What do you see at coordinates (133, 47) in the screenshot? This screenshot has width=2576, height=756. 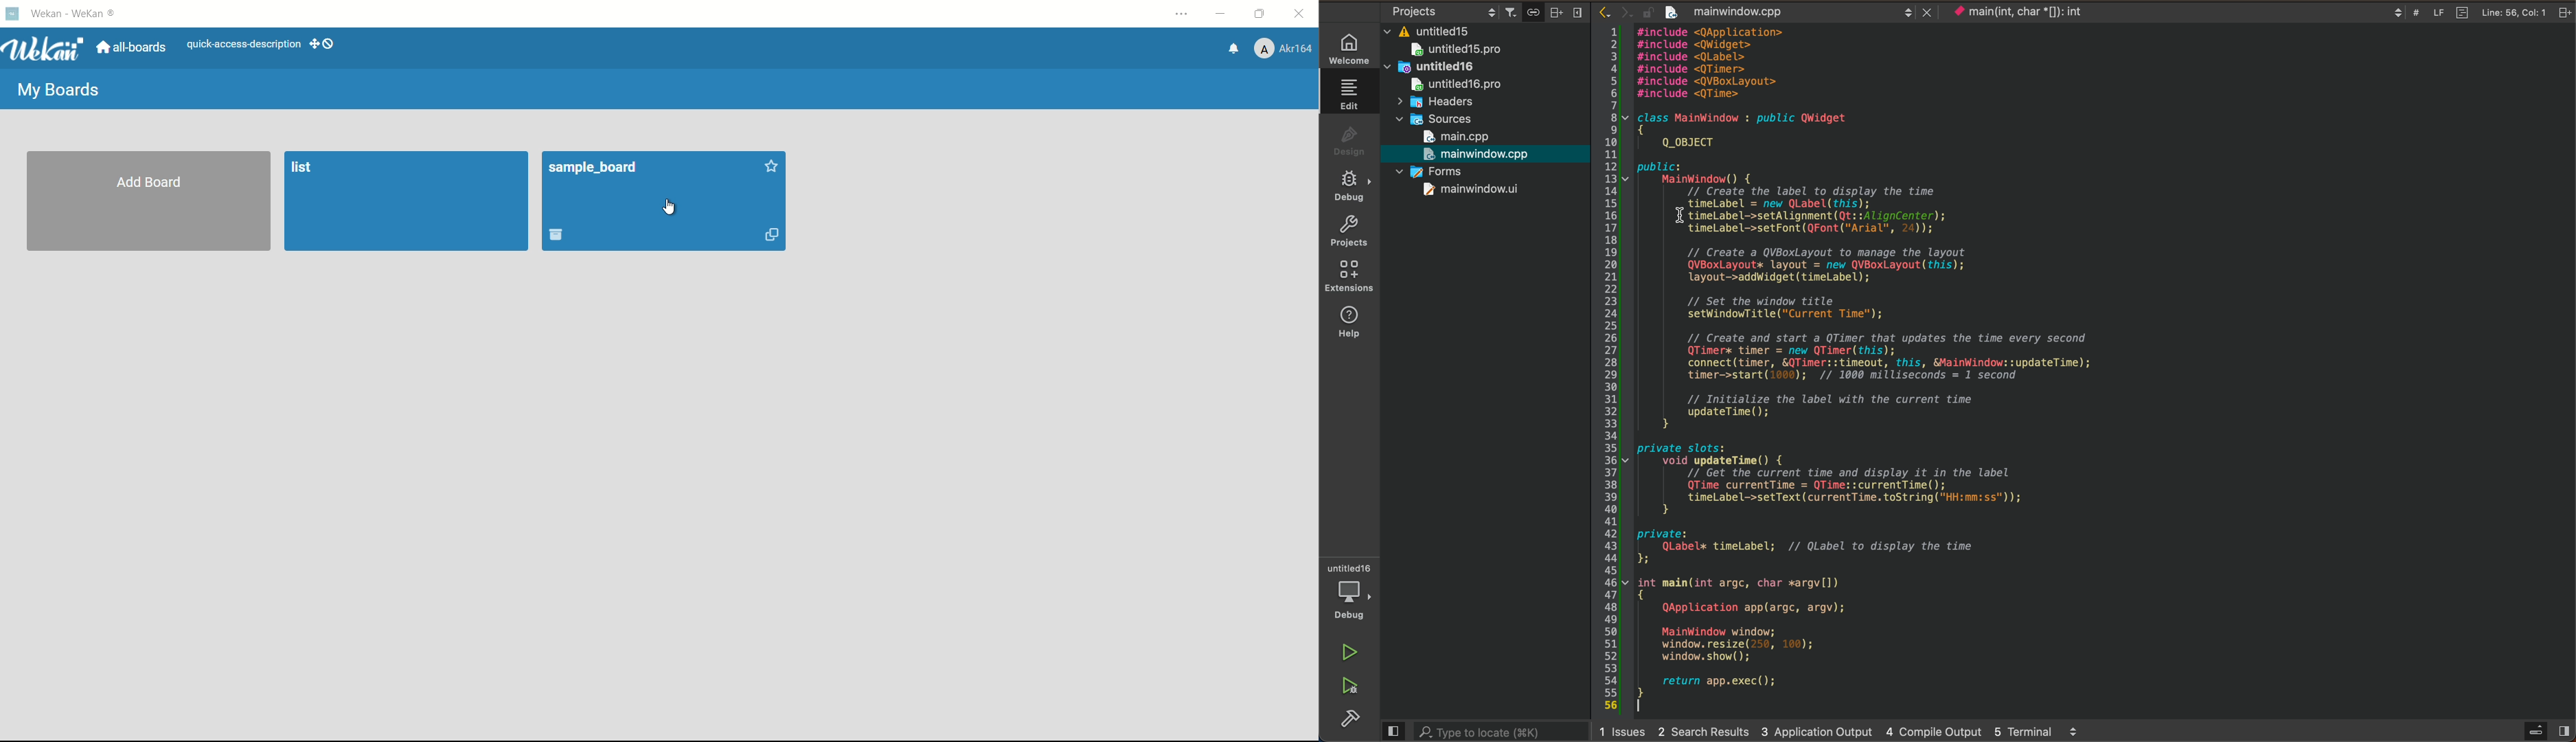 I see `all boards` at bounding box center [133, 47].